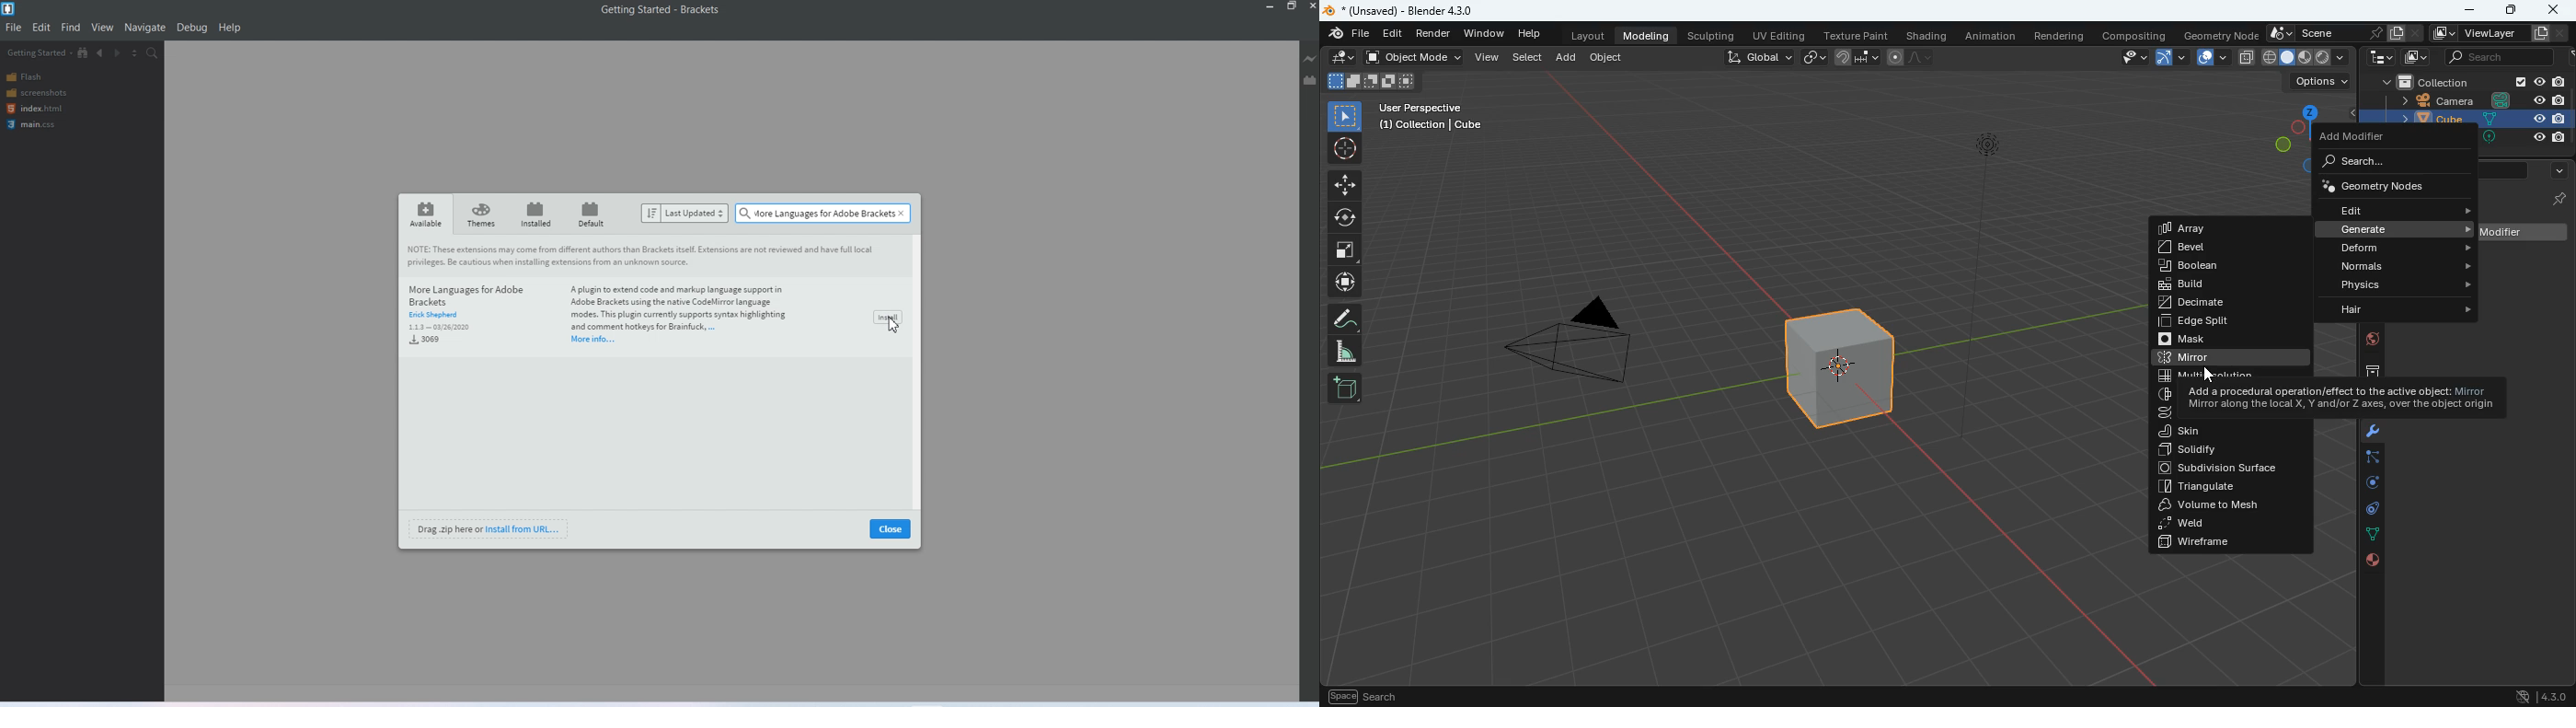 This screenshot has height=728, width=2576. Describe the element at coordinates (71, 28) in the screenshot. I see `Find` at that location.